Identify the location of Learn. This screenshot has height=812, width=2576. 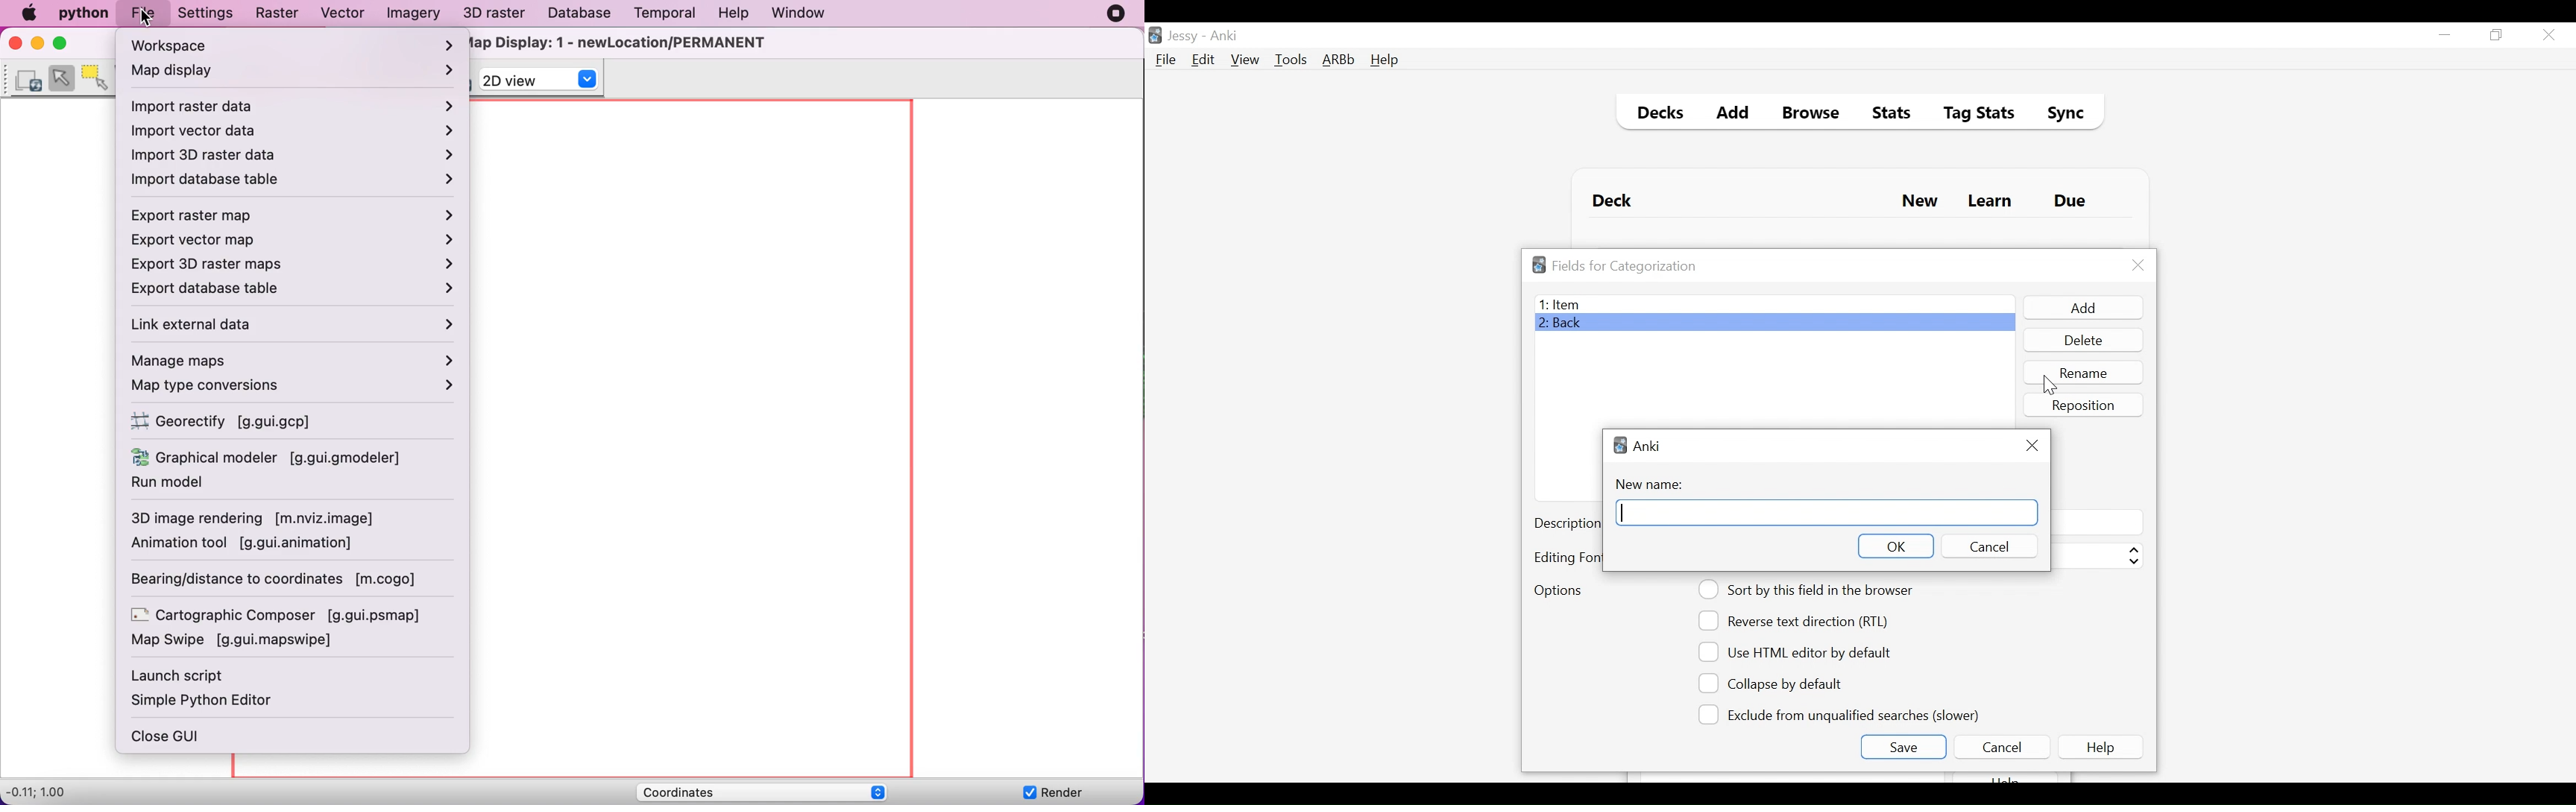
(1989, 202).